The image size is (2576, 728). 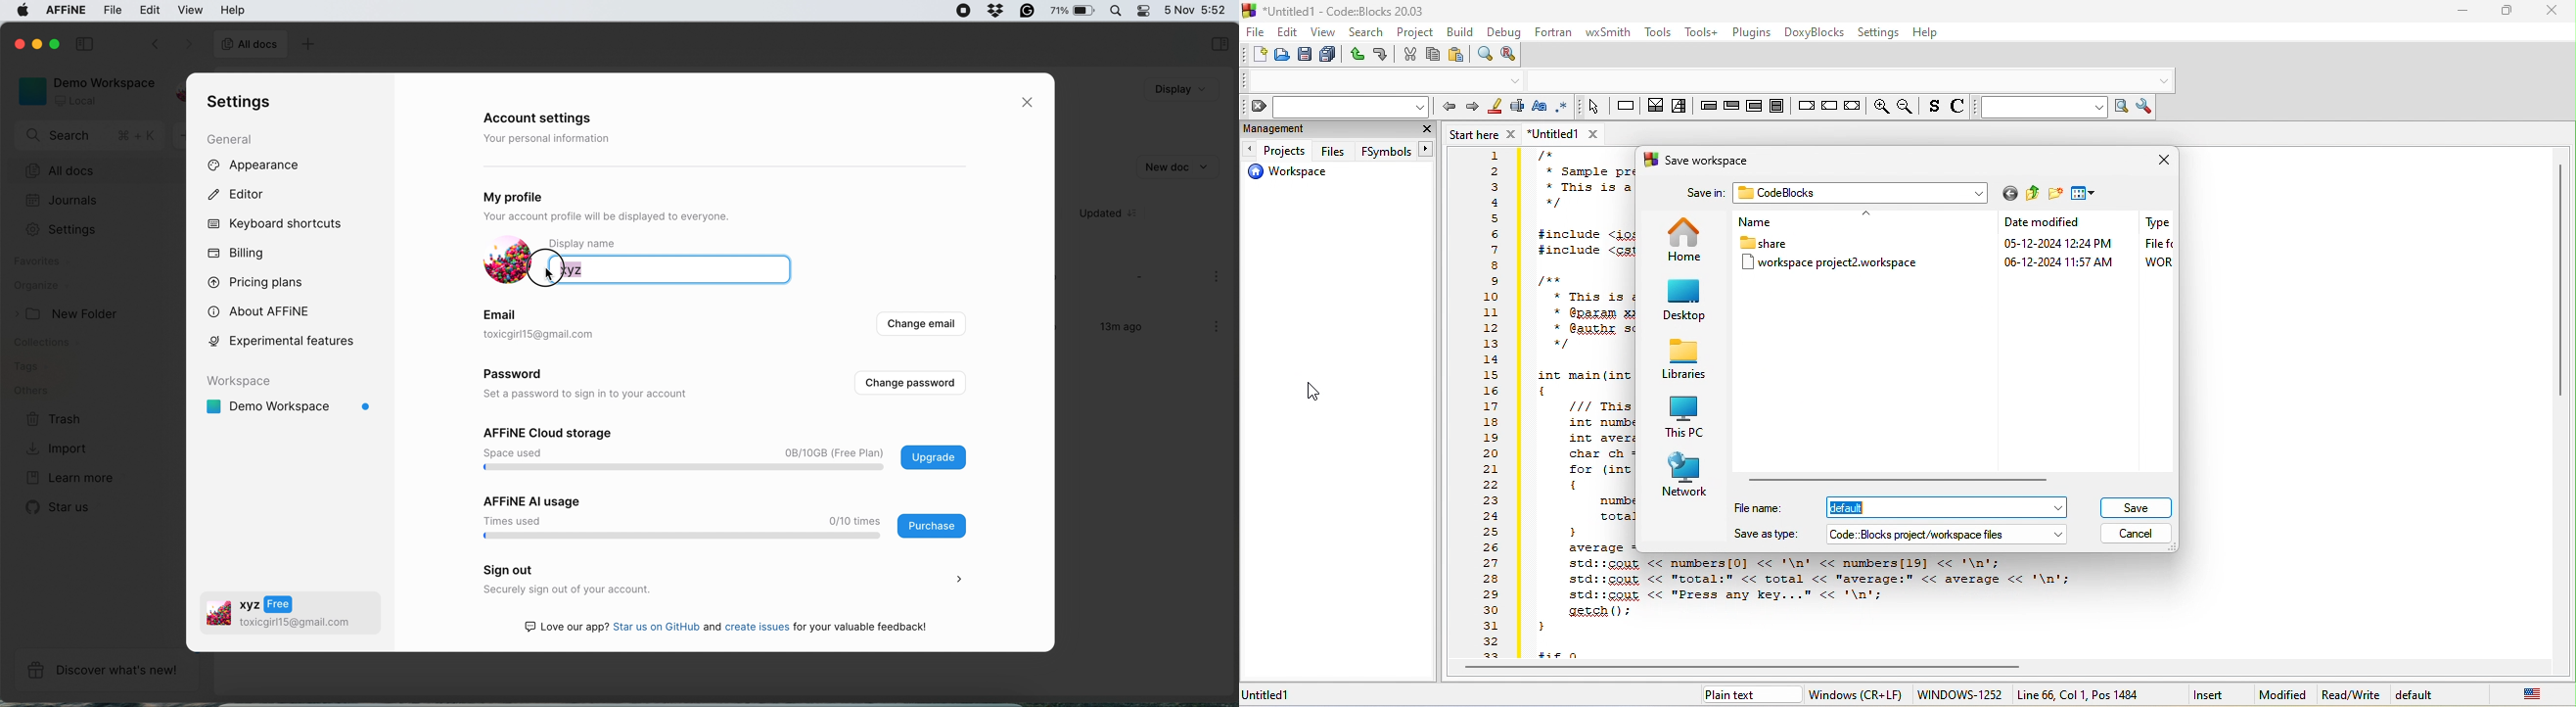 What do you see at coordinates (2034, 194) in the screenshot?
I see `up one level` at bounding box center [2034, 194].